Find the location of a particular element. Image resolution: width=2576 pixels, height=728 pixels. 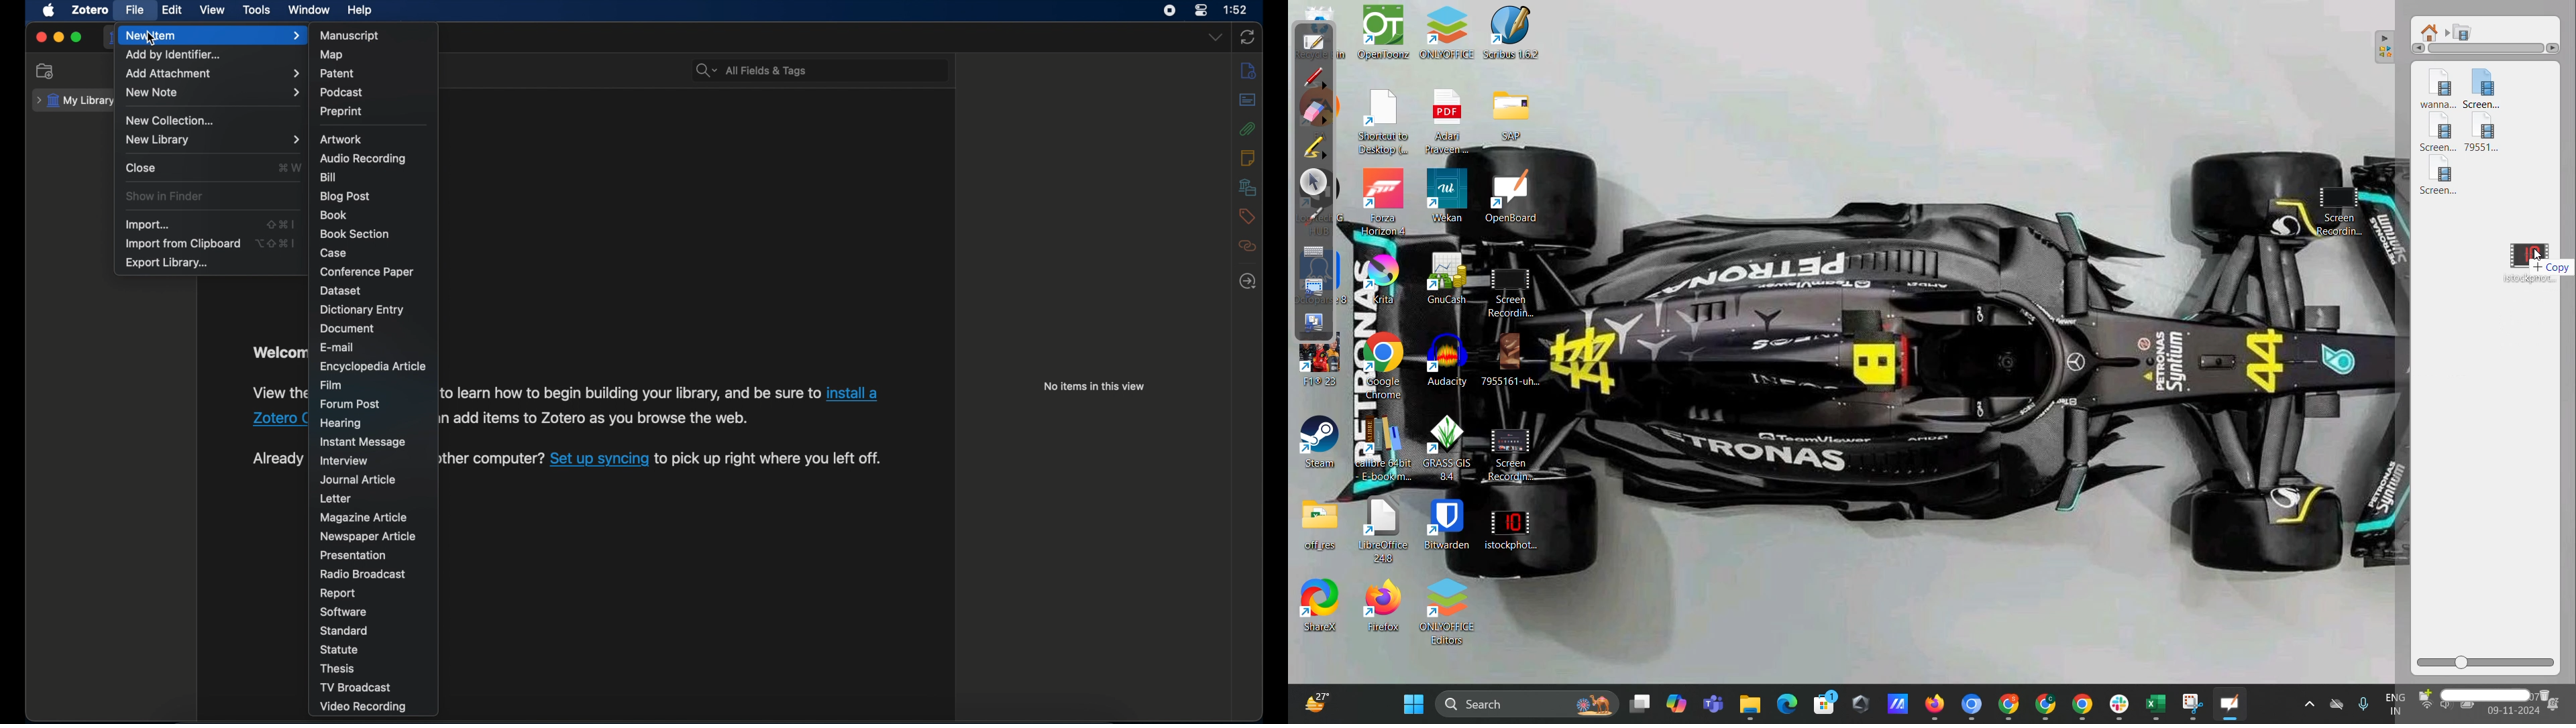

window is located at coordinates (310, 9).